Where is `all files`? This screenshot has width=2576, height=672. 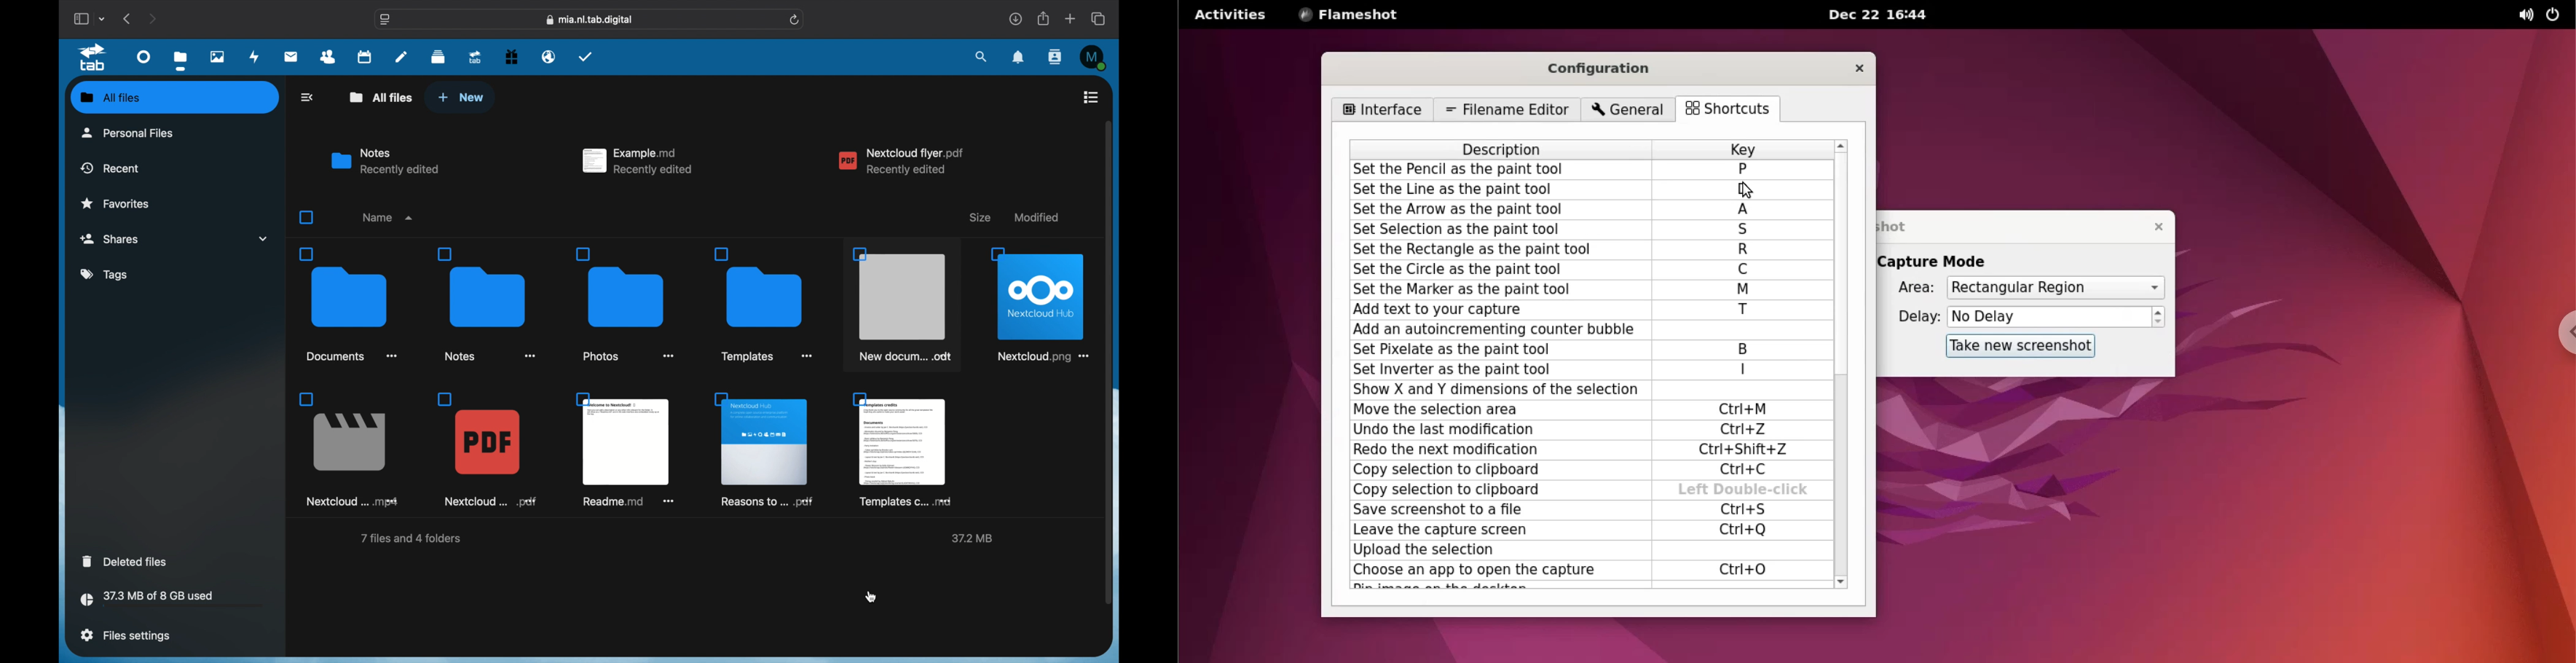
all files is located at coordinates (382, 97).